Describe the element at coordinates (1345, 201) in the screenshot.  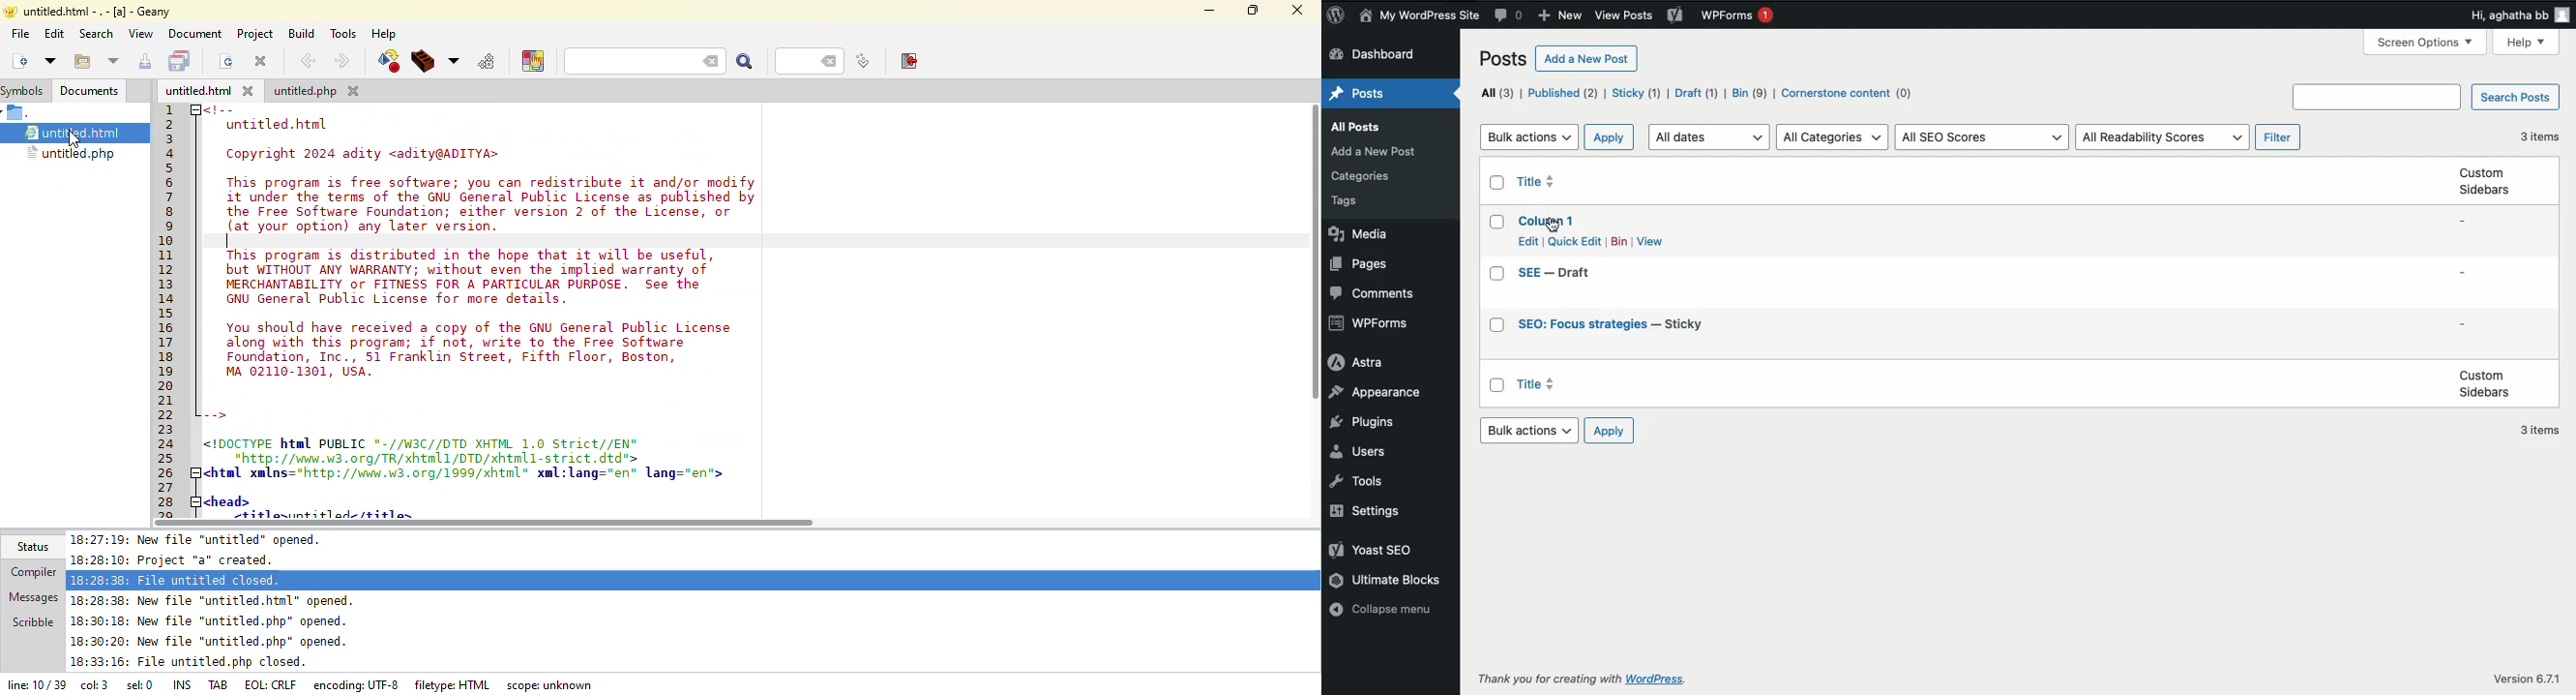
I see `Tags` at that location.